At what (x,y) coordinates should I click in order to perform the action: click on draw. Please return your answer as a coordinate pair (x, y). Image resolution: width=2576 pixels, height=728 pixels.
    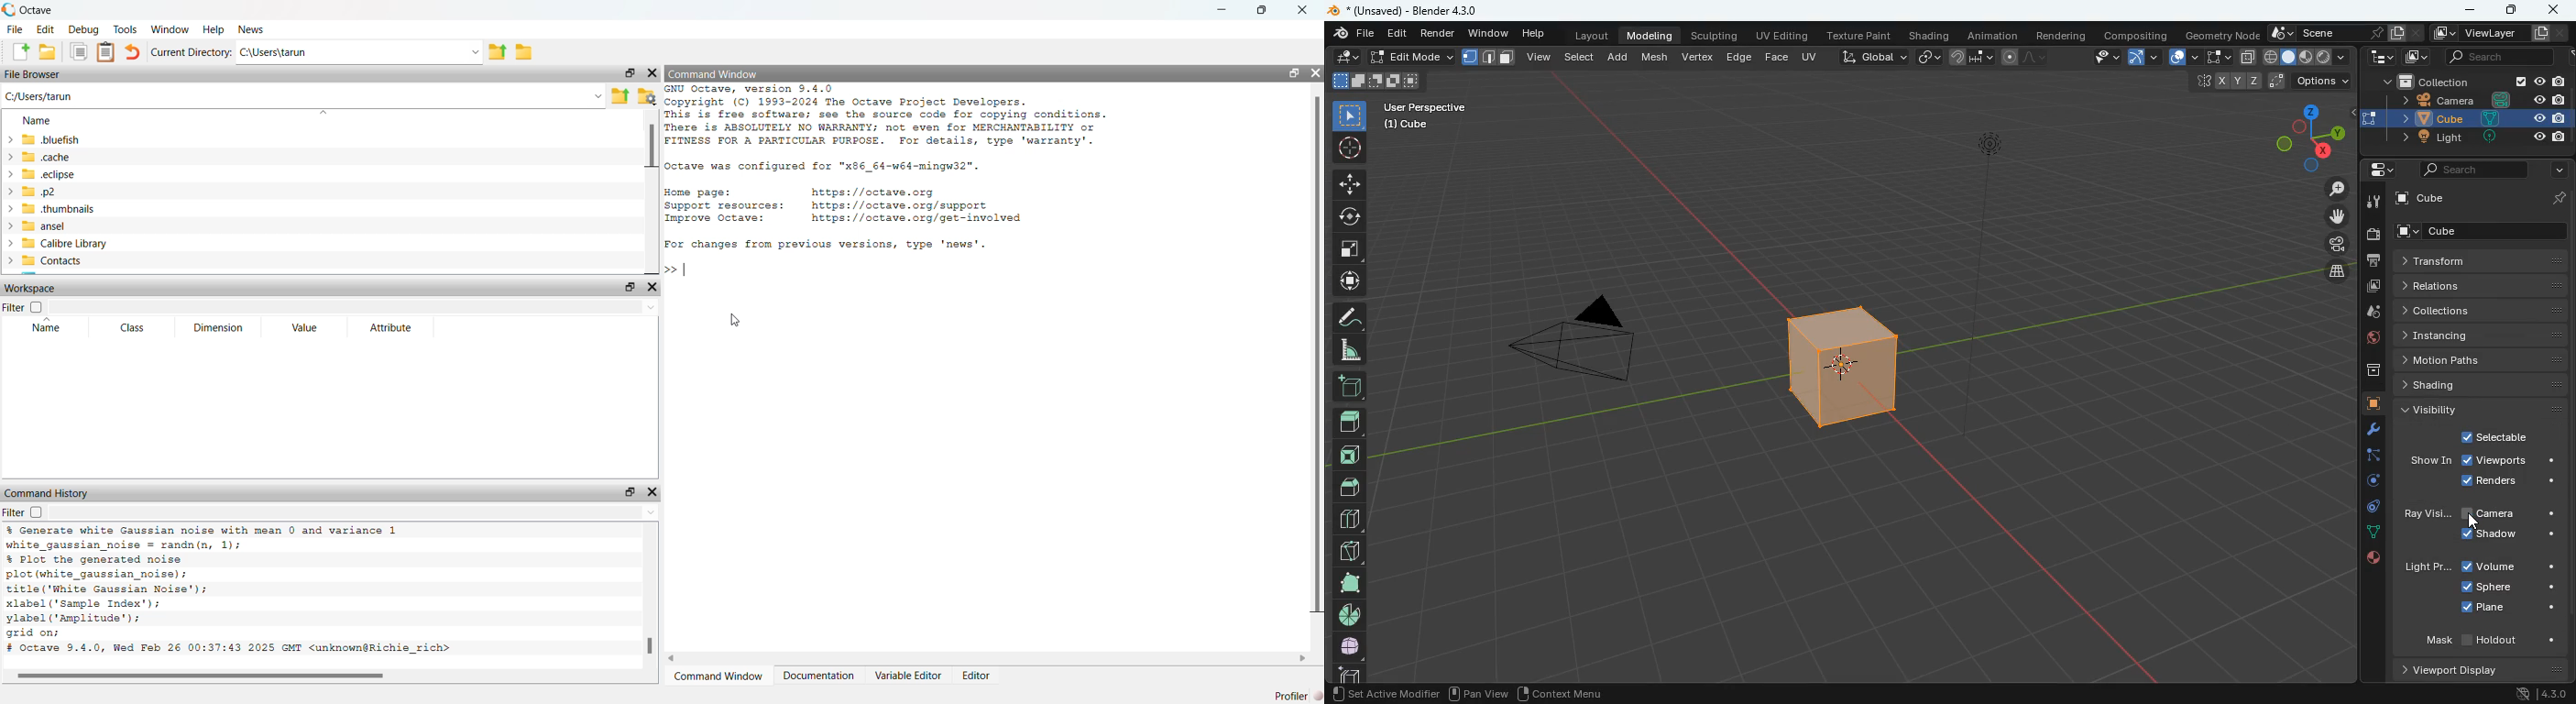
    Looking at the image, I should click on (1351, 319).